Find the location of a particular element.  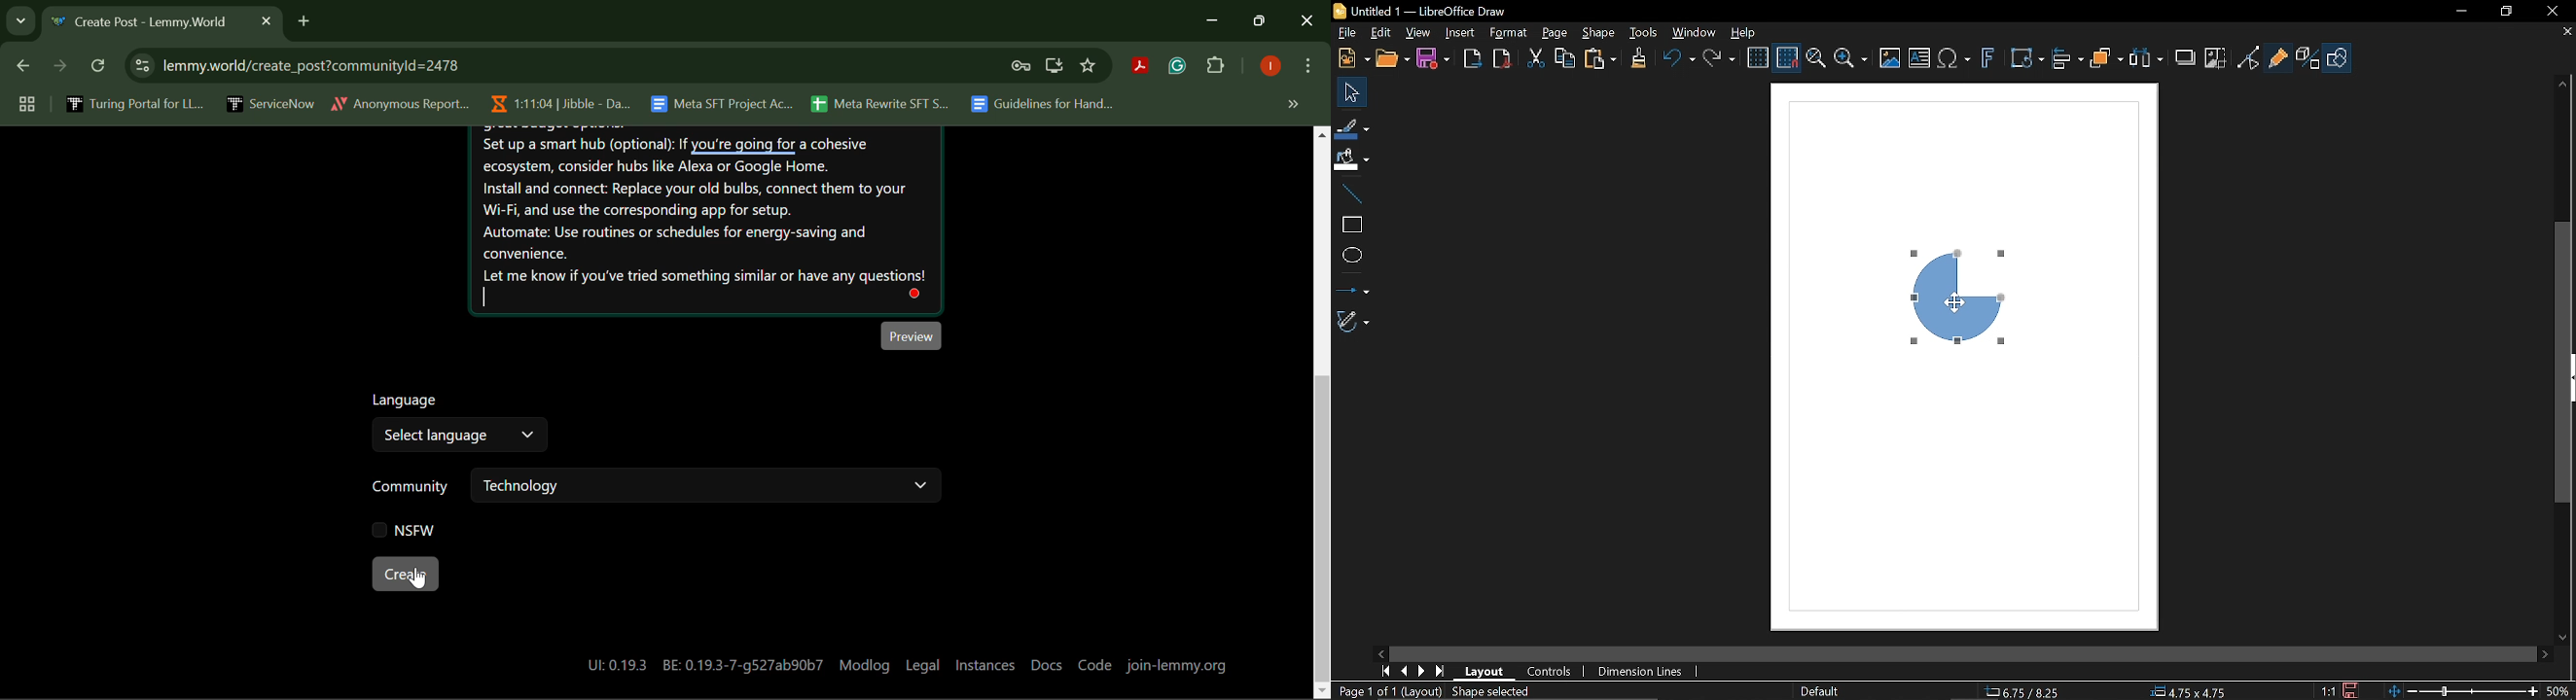

Glue is located at coordinates (2278, 56).